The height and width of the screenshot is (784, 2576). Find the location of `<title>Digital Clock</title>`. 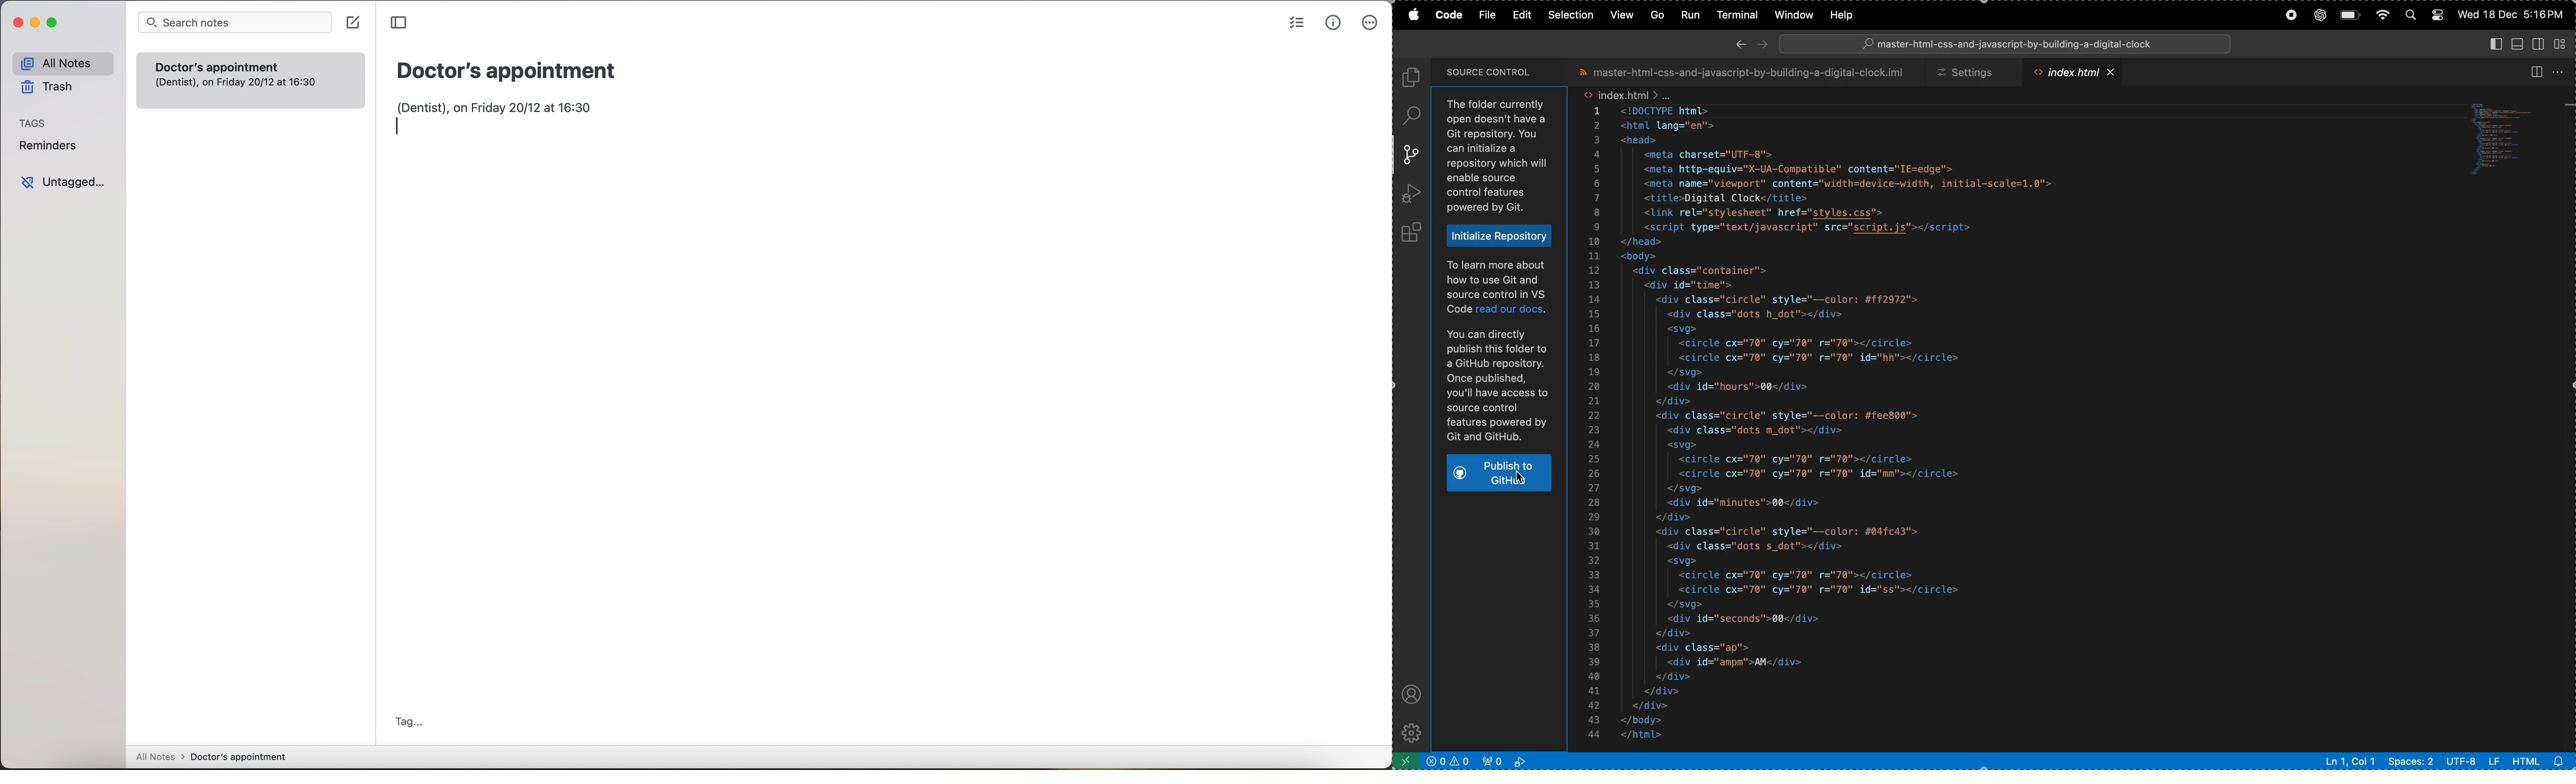

<title>Digital Clock</title> is located at coordinates (1728, 198).